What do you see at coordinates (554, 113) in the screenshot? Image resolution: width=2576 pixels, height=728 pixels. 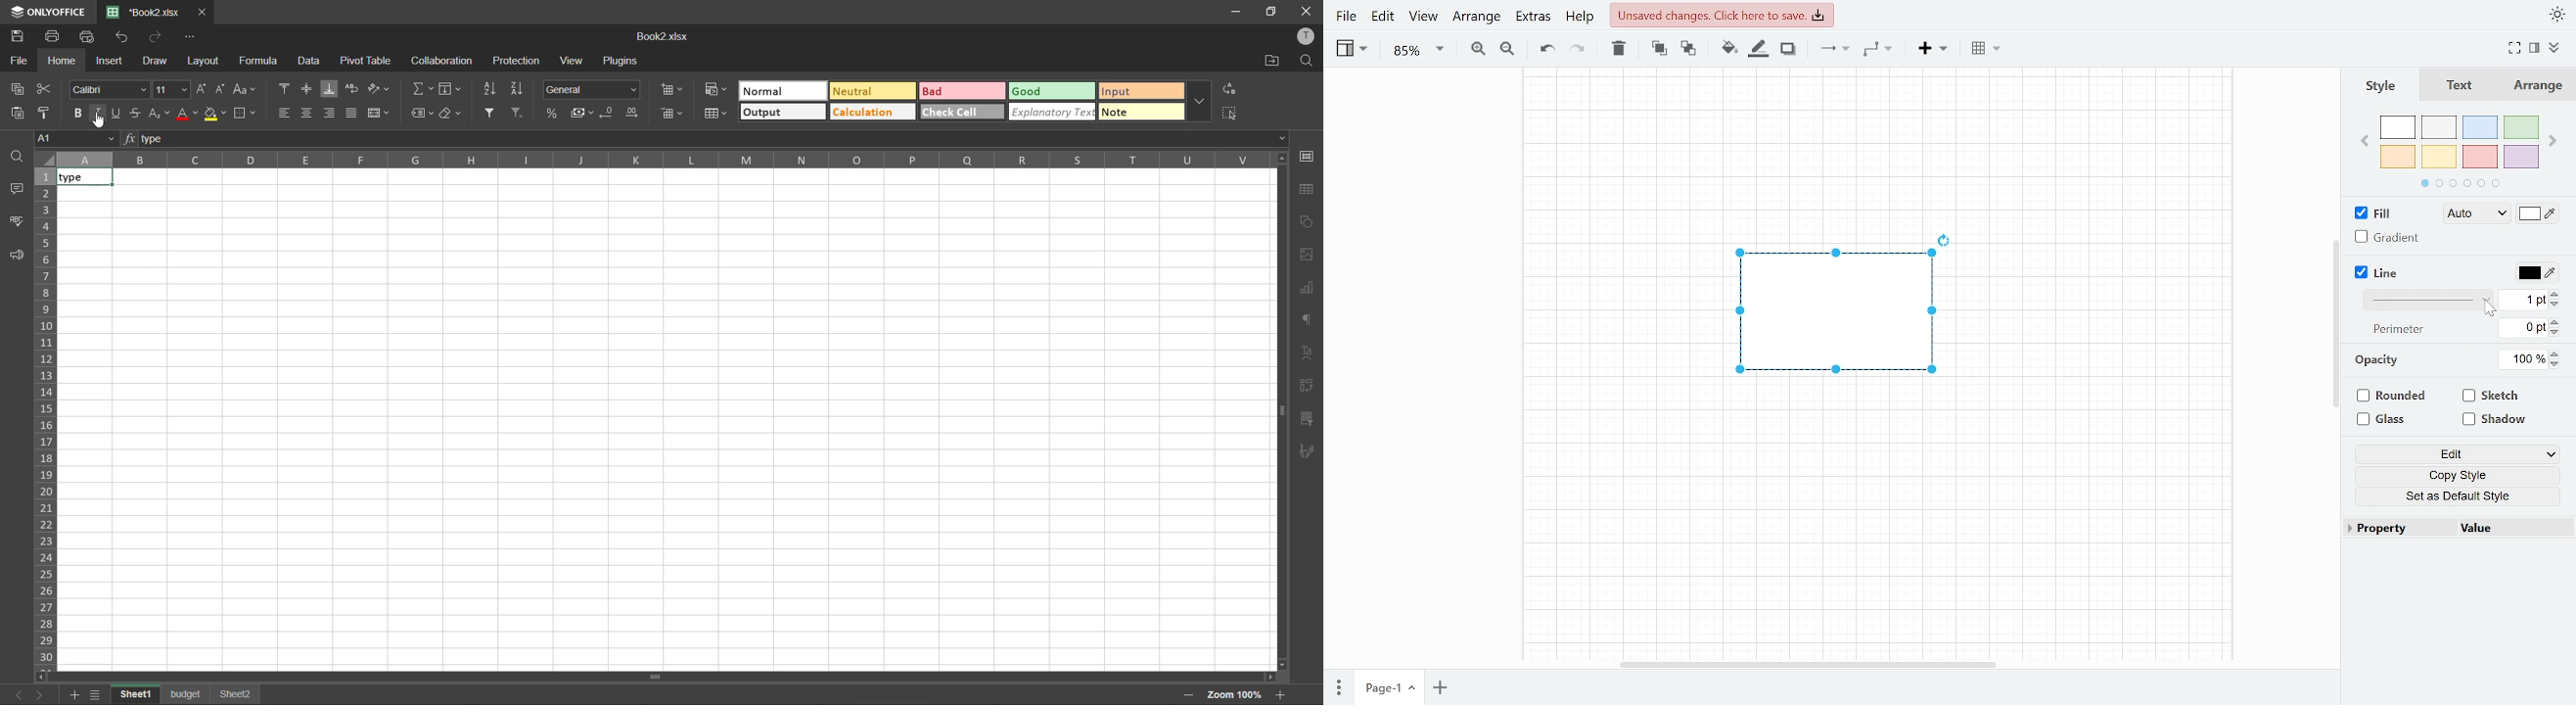 I see `percent` at bounding box center [554, 113].